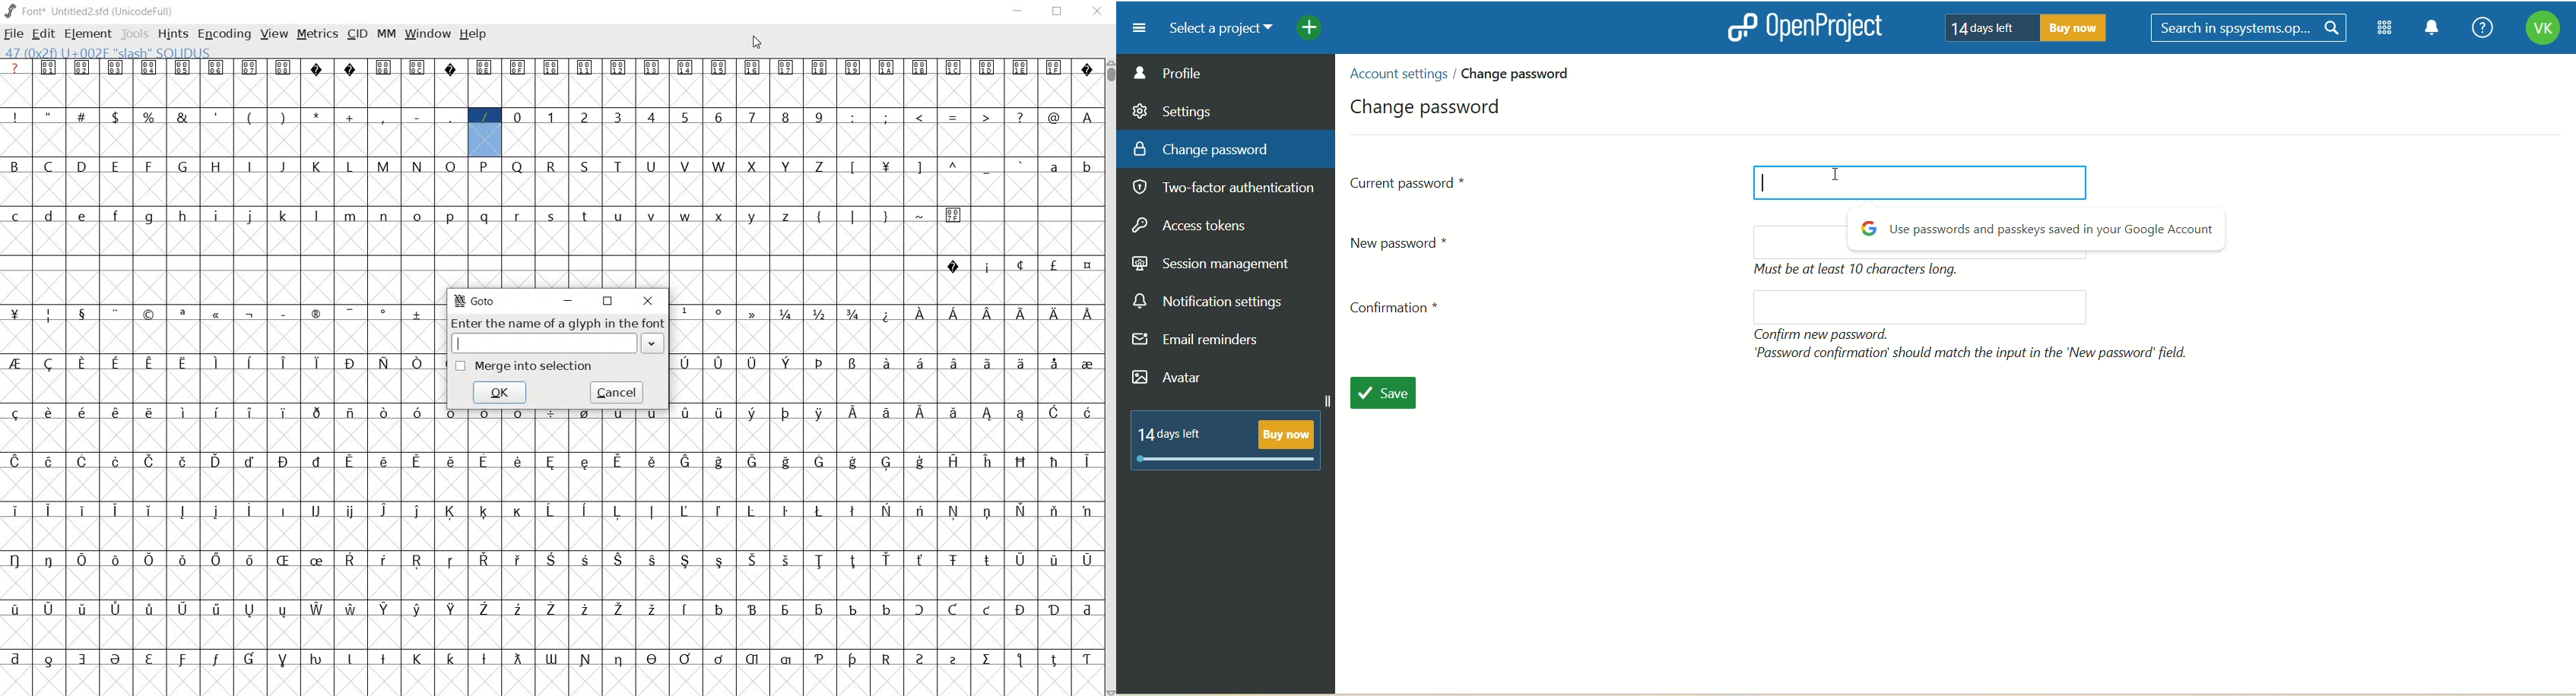 Image resolution: width=2576 pixels, height=700 pixels. Describe the element at coordinates (426, 34) in the screenshot. I see `WINDOW` at that location.